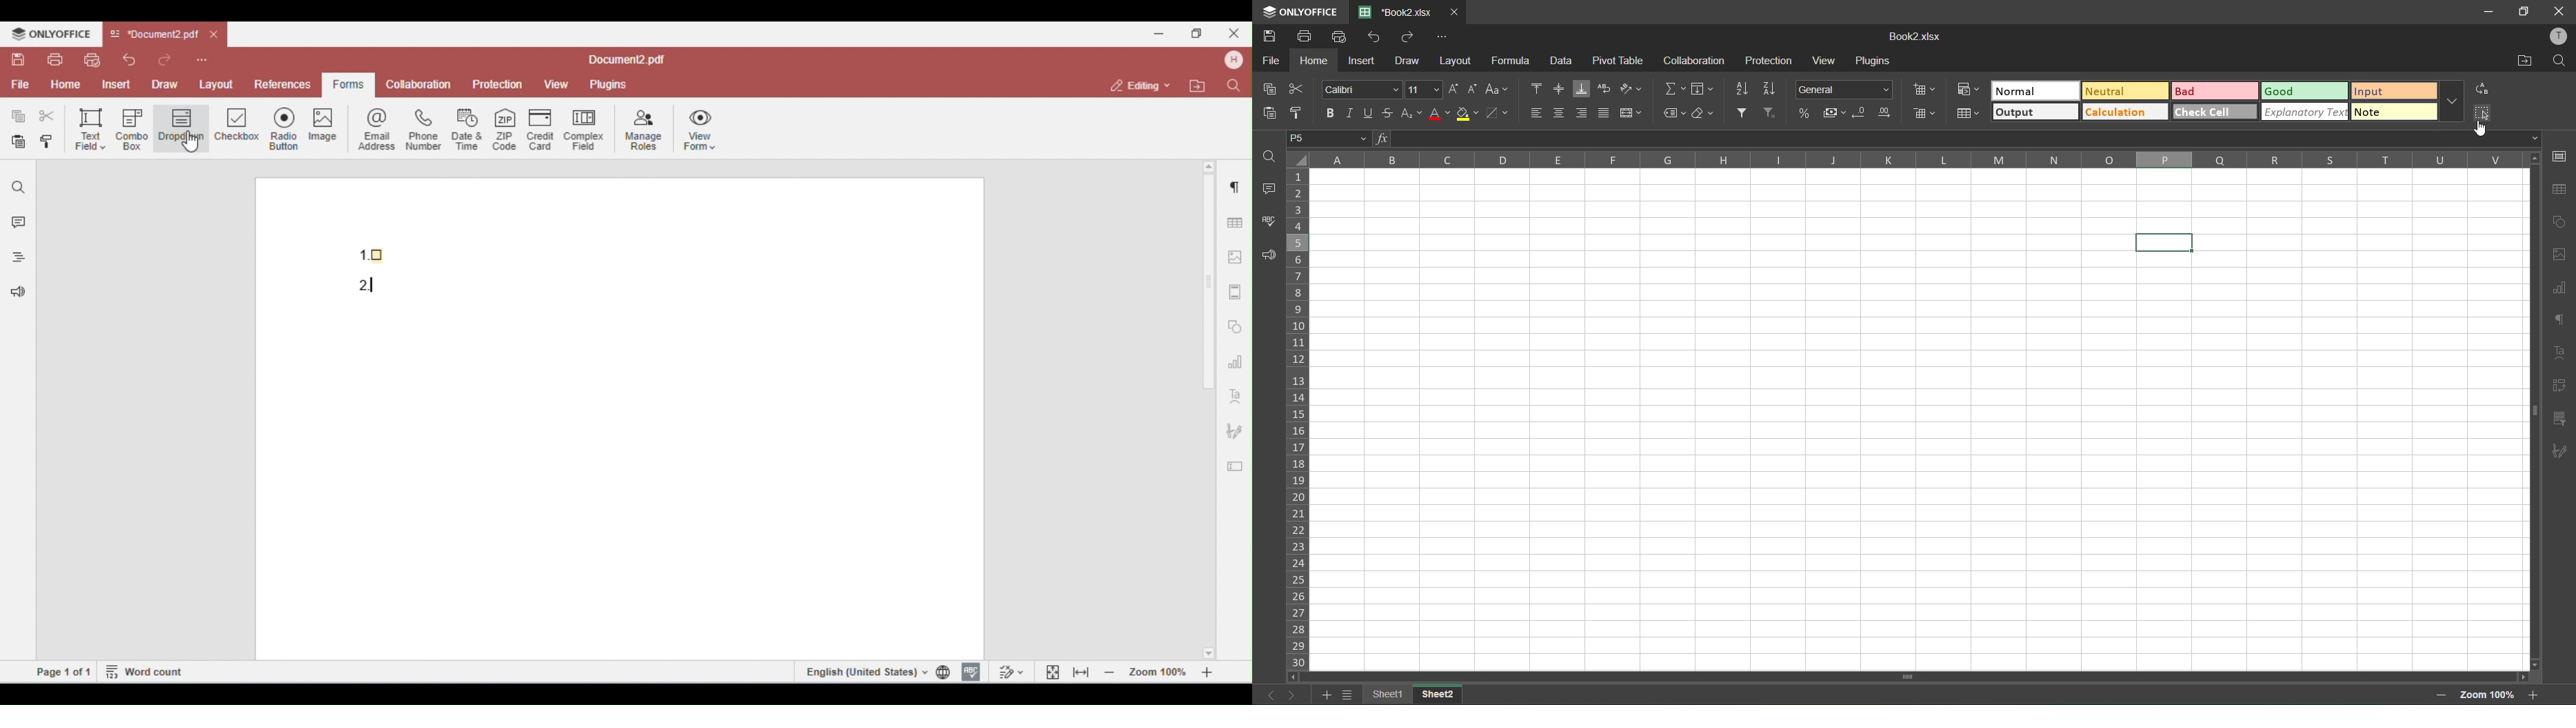  Describe the element at coordinates (2559, 61) in the screenshot. I see `find` at that location.